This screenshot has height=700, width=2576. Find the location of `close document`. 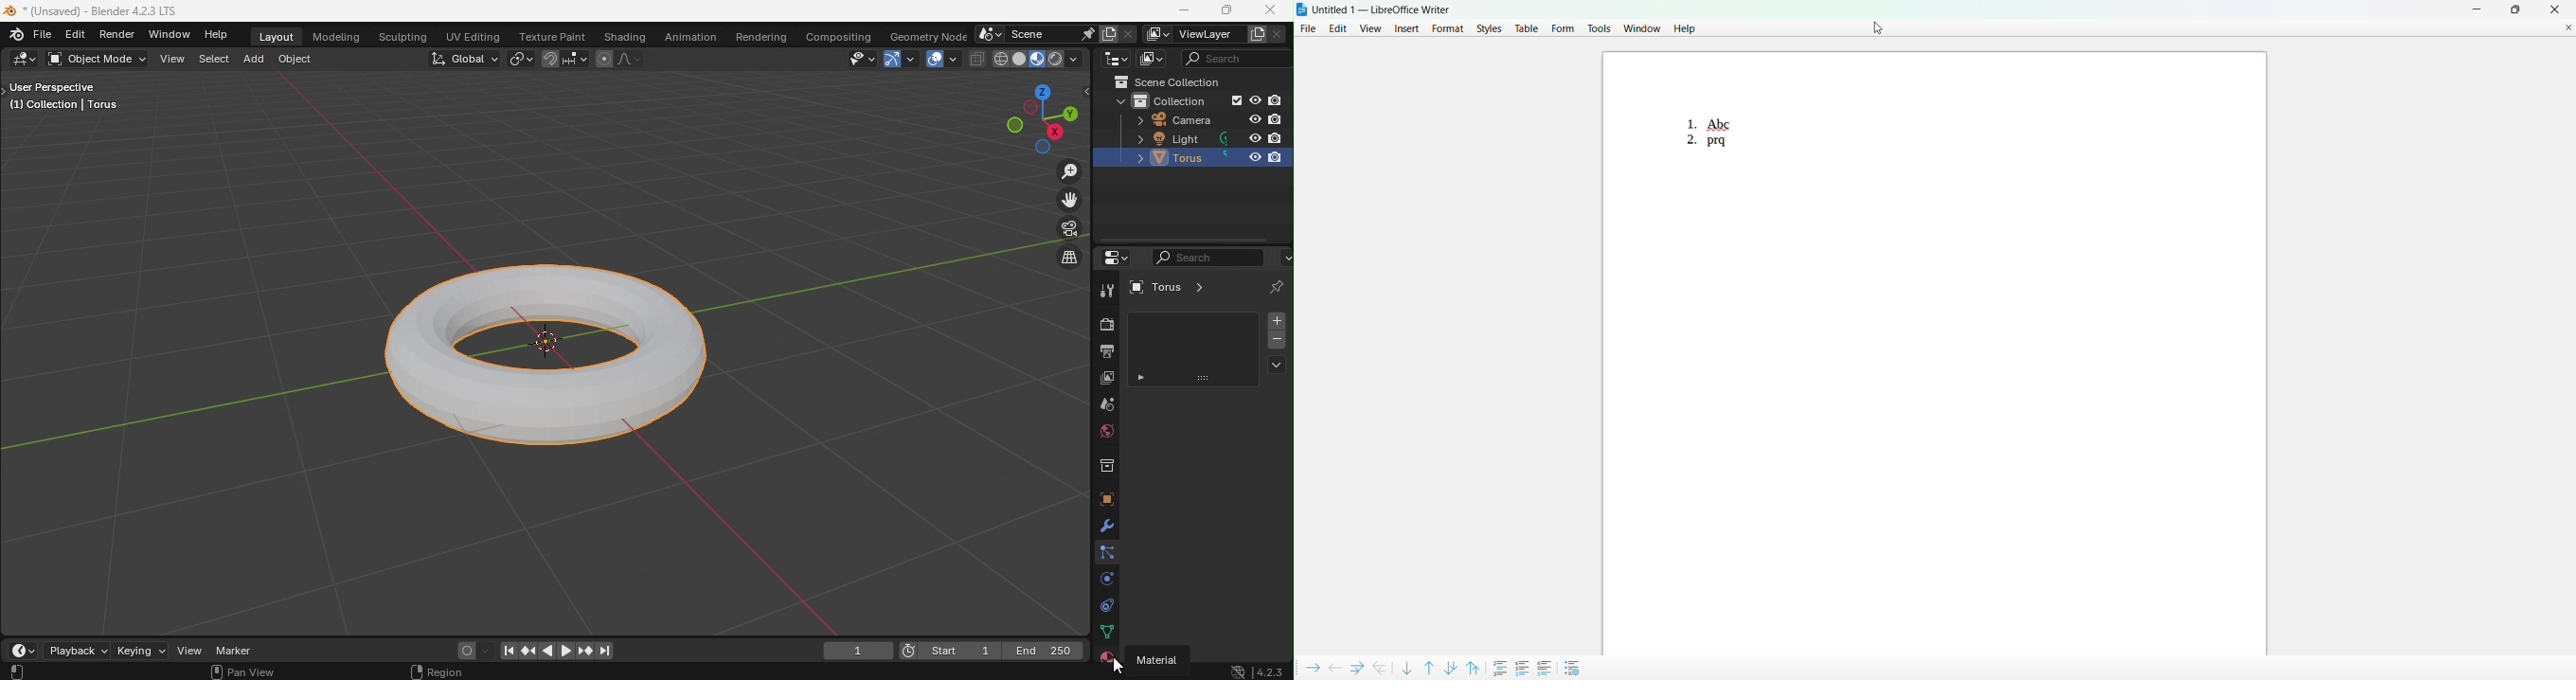

close document is located at coordinates (2569, 27).